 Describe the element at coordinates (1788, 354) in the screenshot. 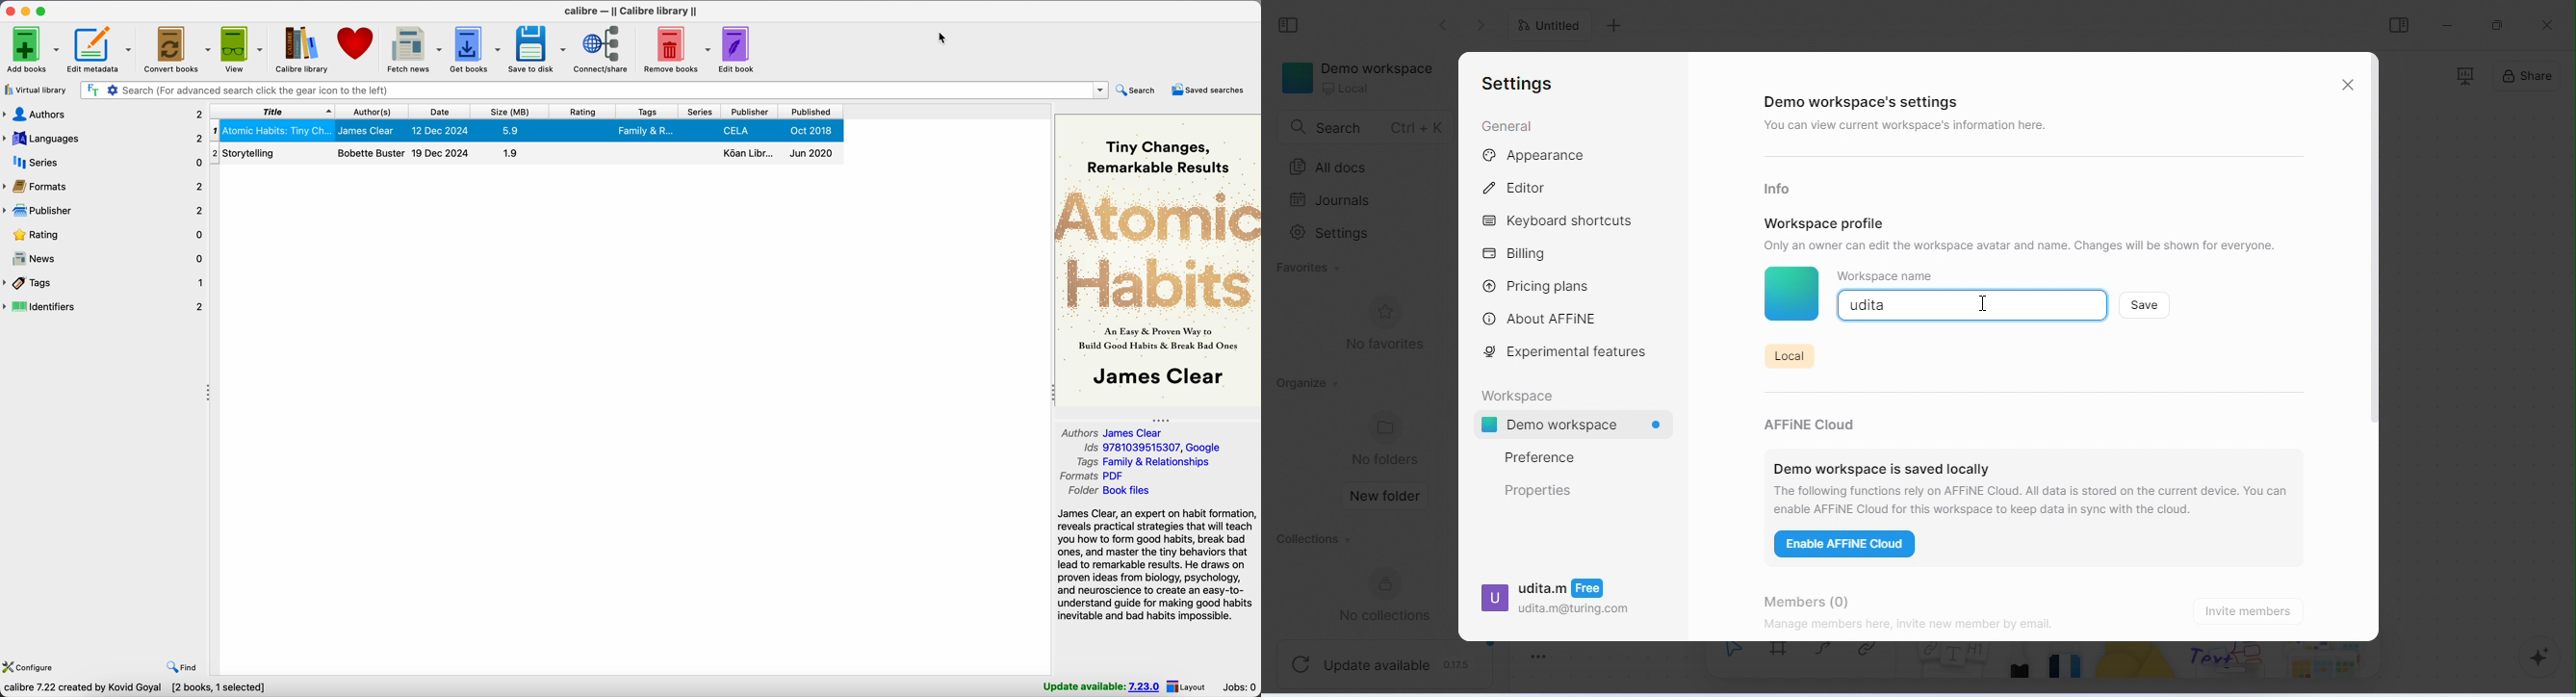

I see `local` at that location.